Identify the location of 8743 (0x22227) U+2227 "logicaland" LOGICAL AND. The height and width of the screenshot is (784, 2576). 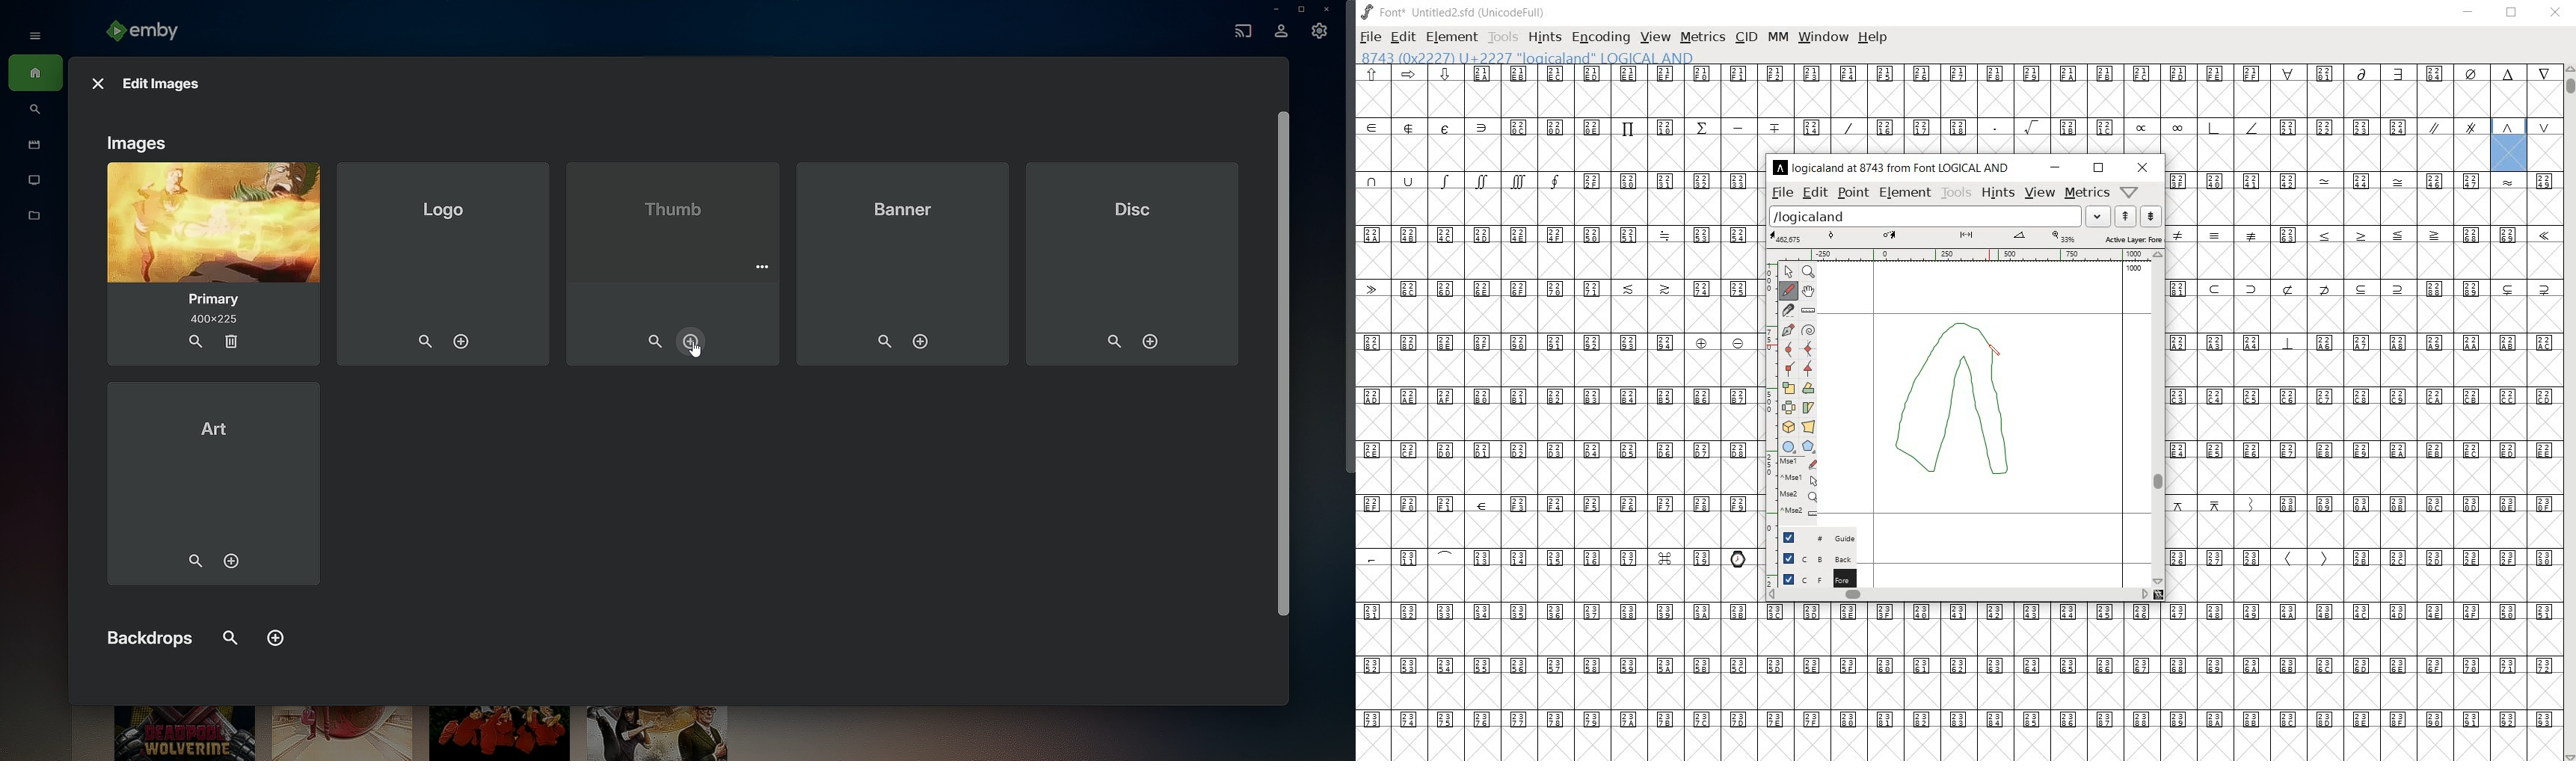
(2511, 144).